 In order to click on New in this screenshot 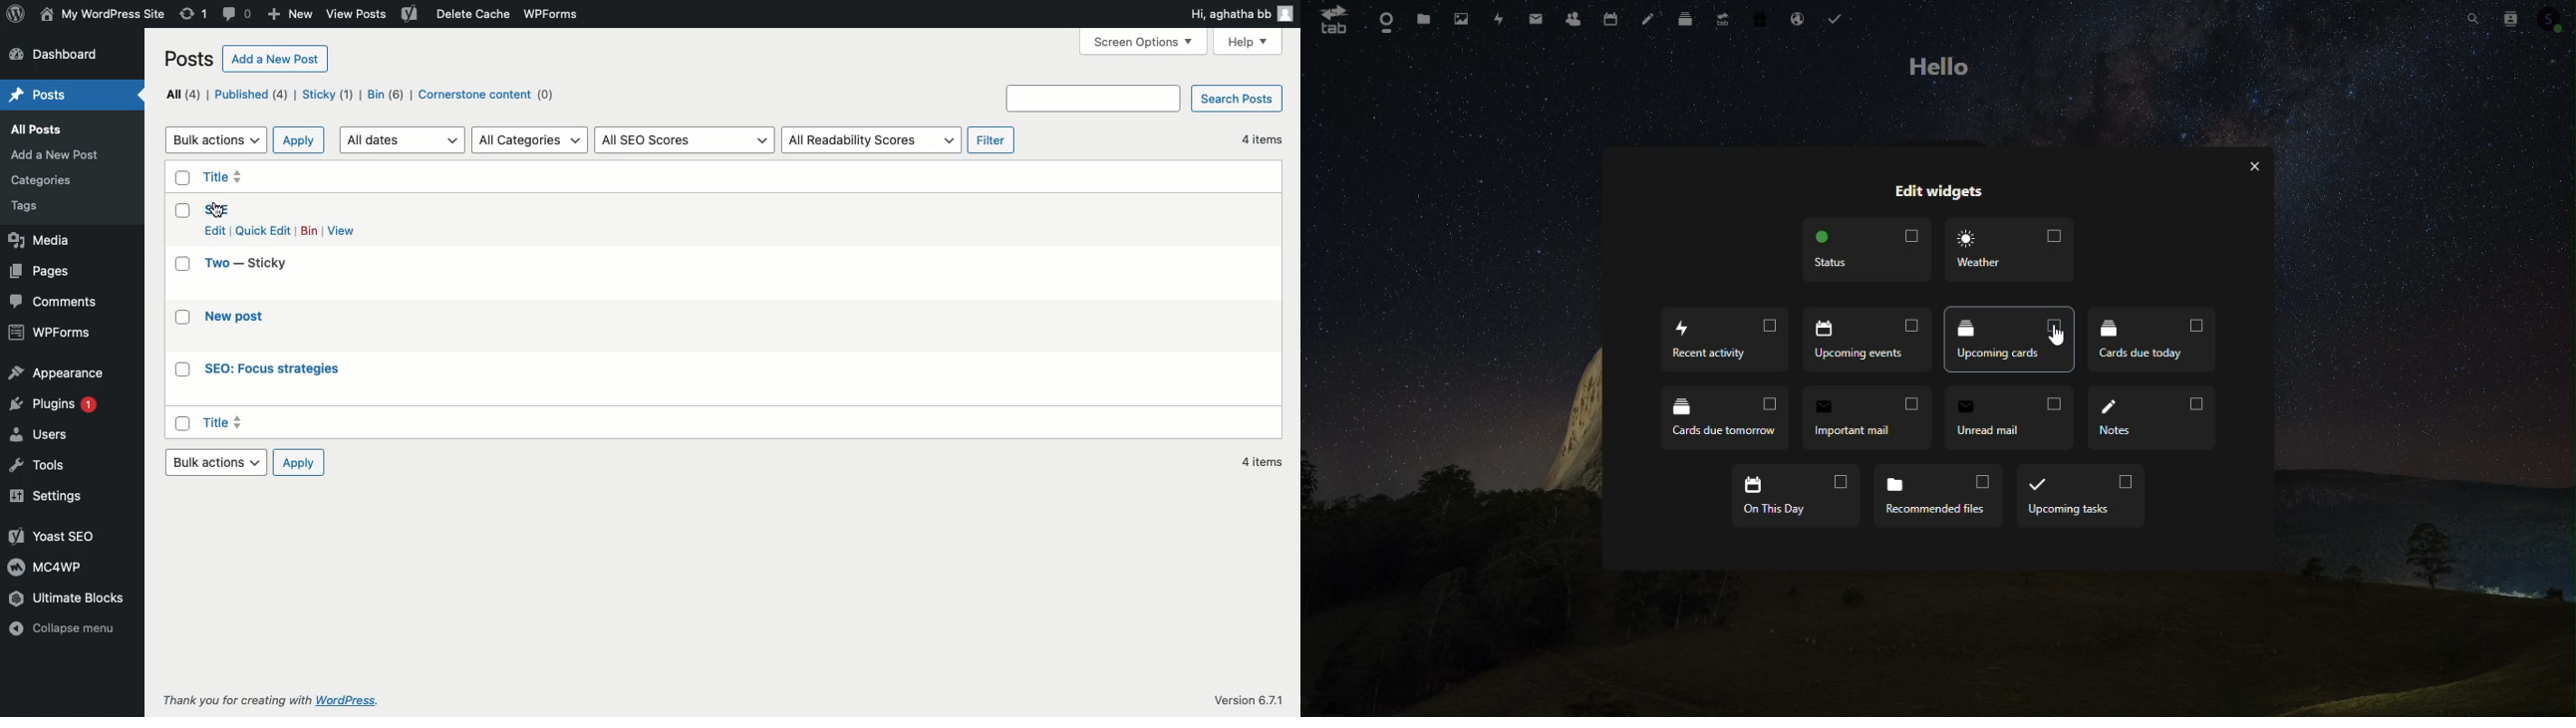, I will do `click(291, 15)`.